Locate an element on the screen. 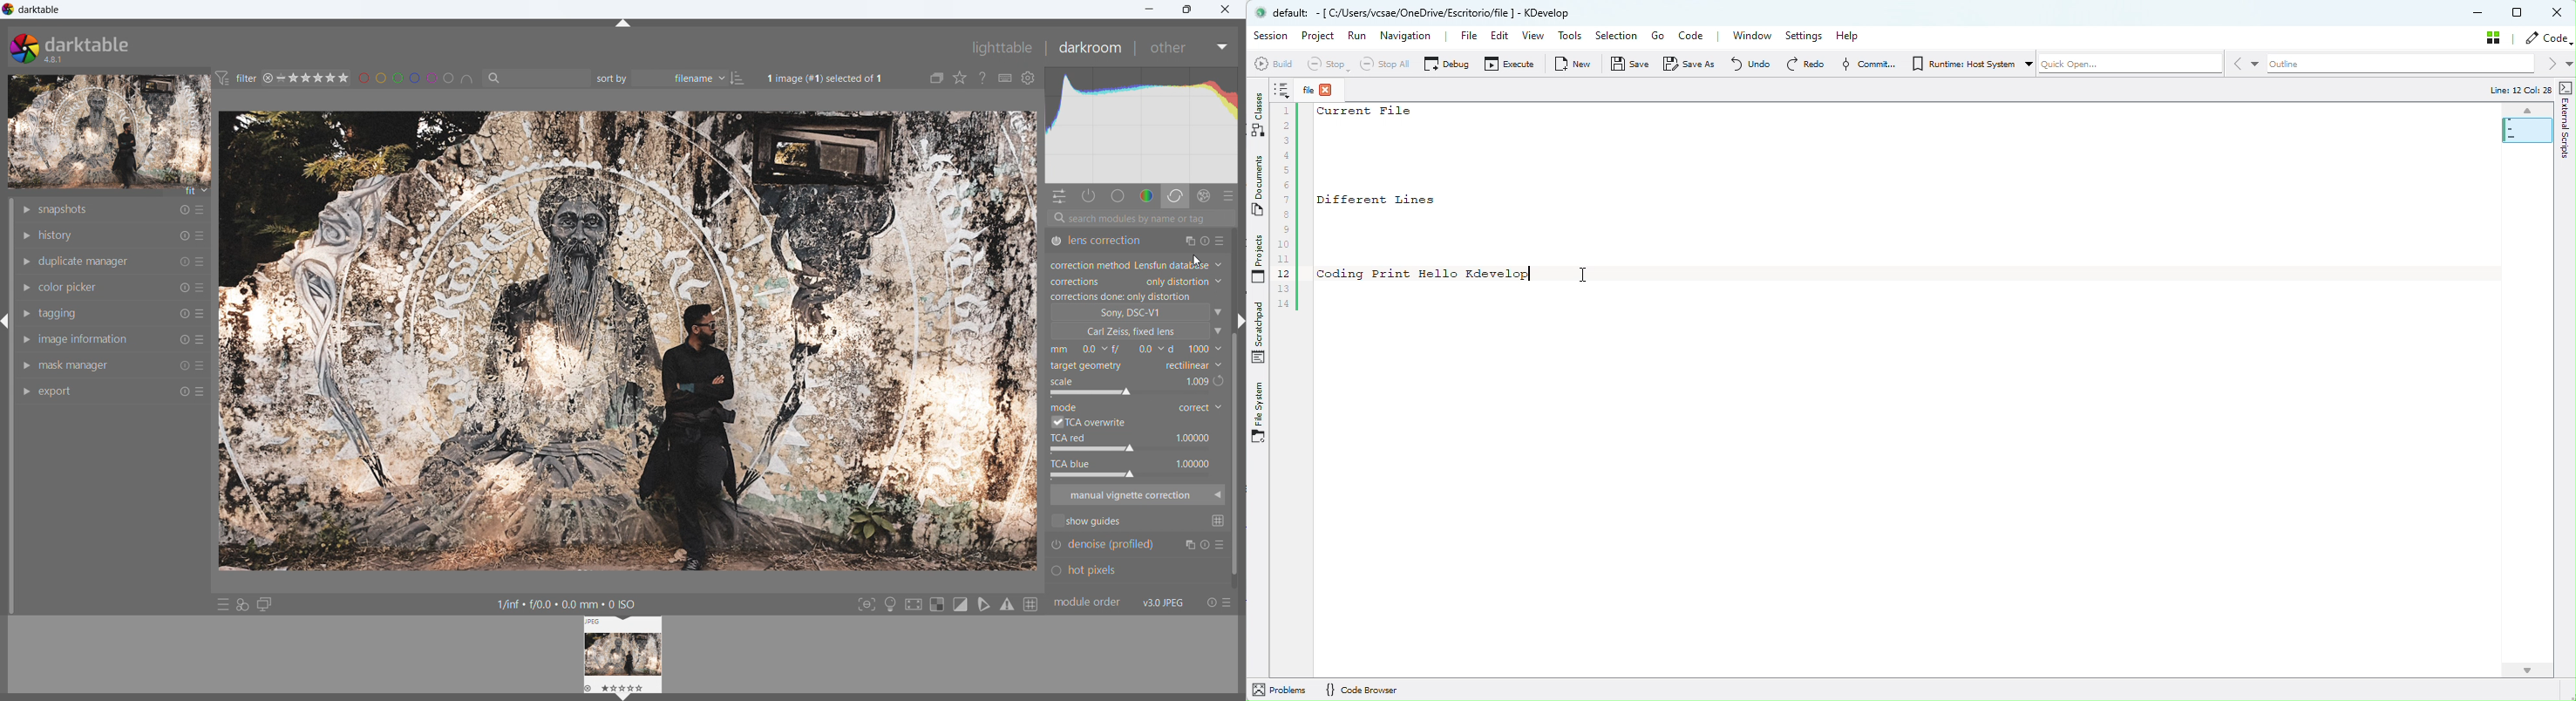 The height and width of the screenshot is (728, 2576). more options is located at coordinates (204, 314).